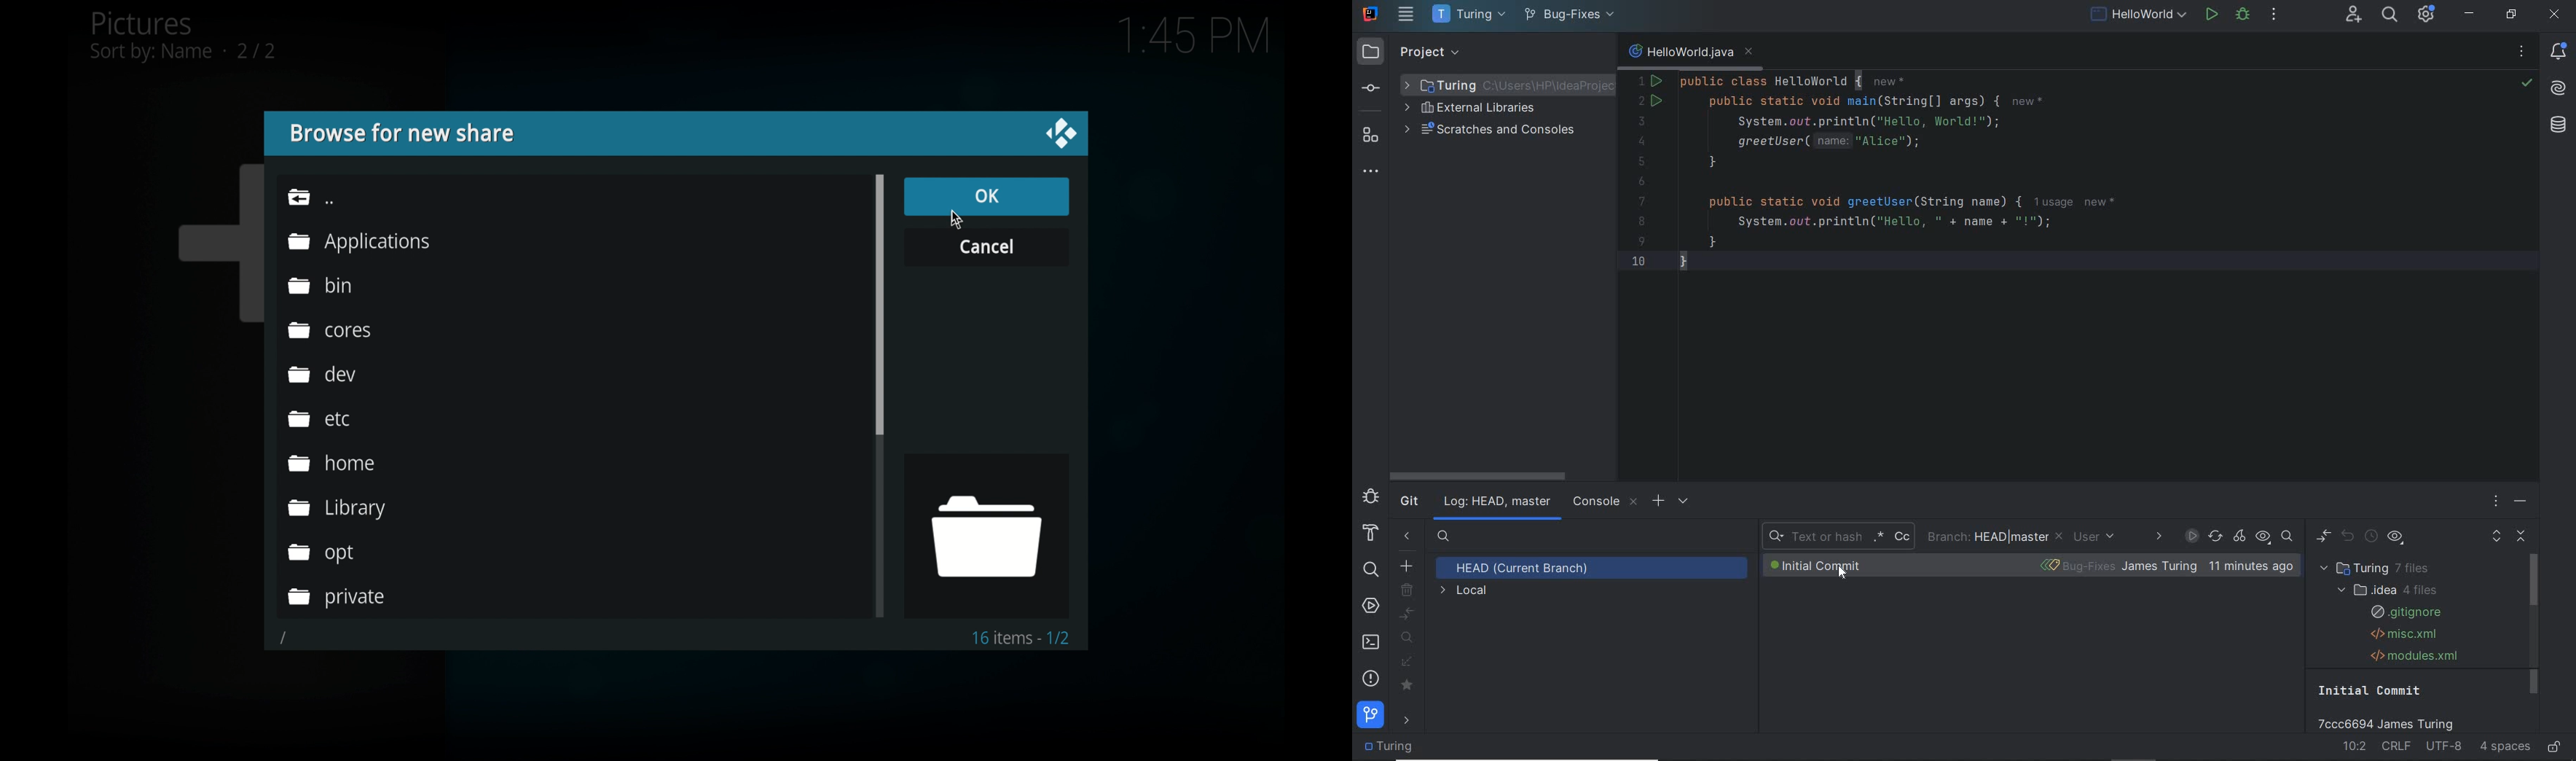 This screenshot has width=2576, height=784. What do you see at coordinates (1477, 109) in the screenshot?
I see `external libraries` at bounding box center [1477, 109].